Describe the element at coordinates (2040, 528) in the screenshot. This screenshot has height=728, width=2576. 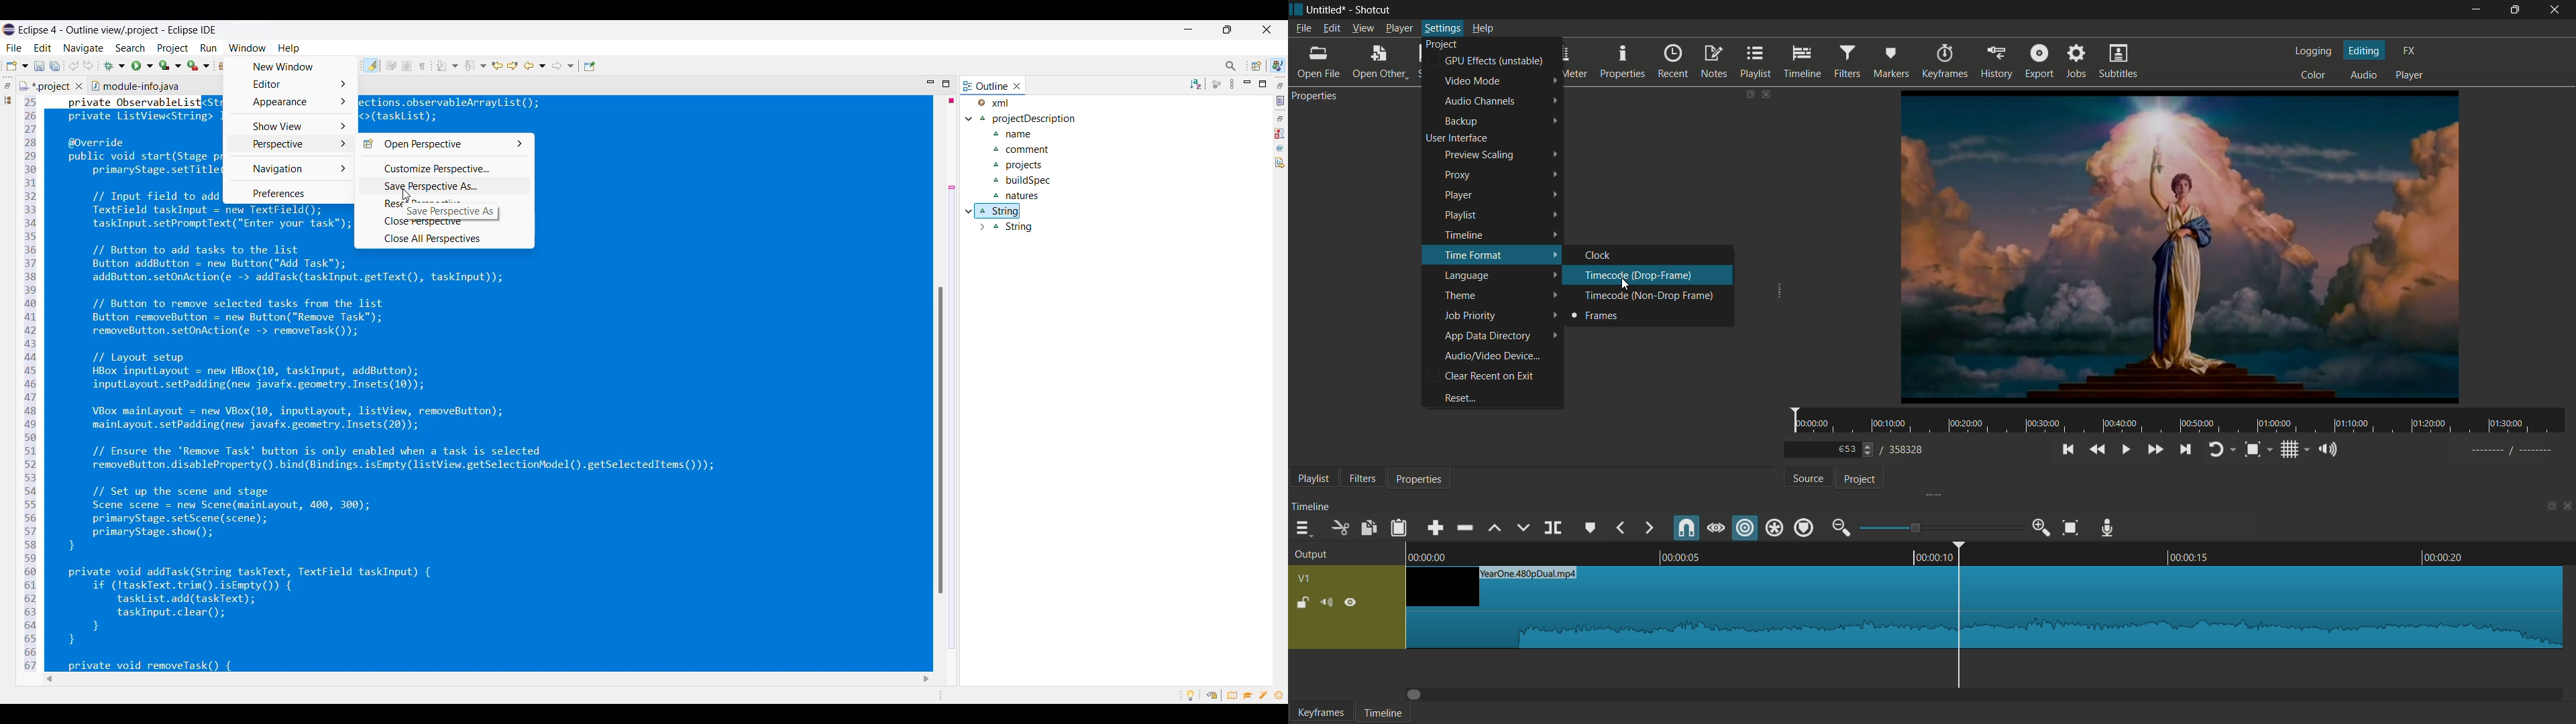
I see `zoom in` at that location.